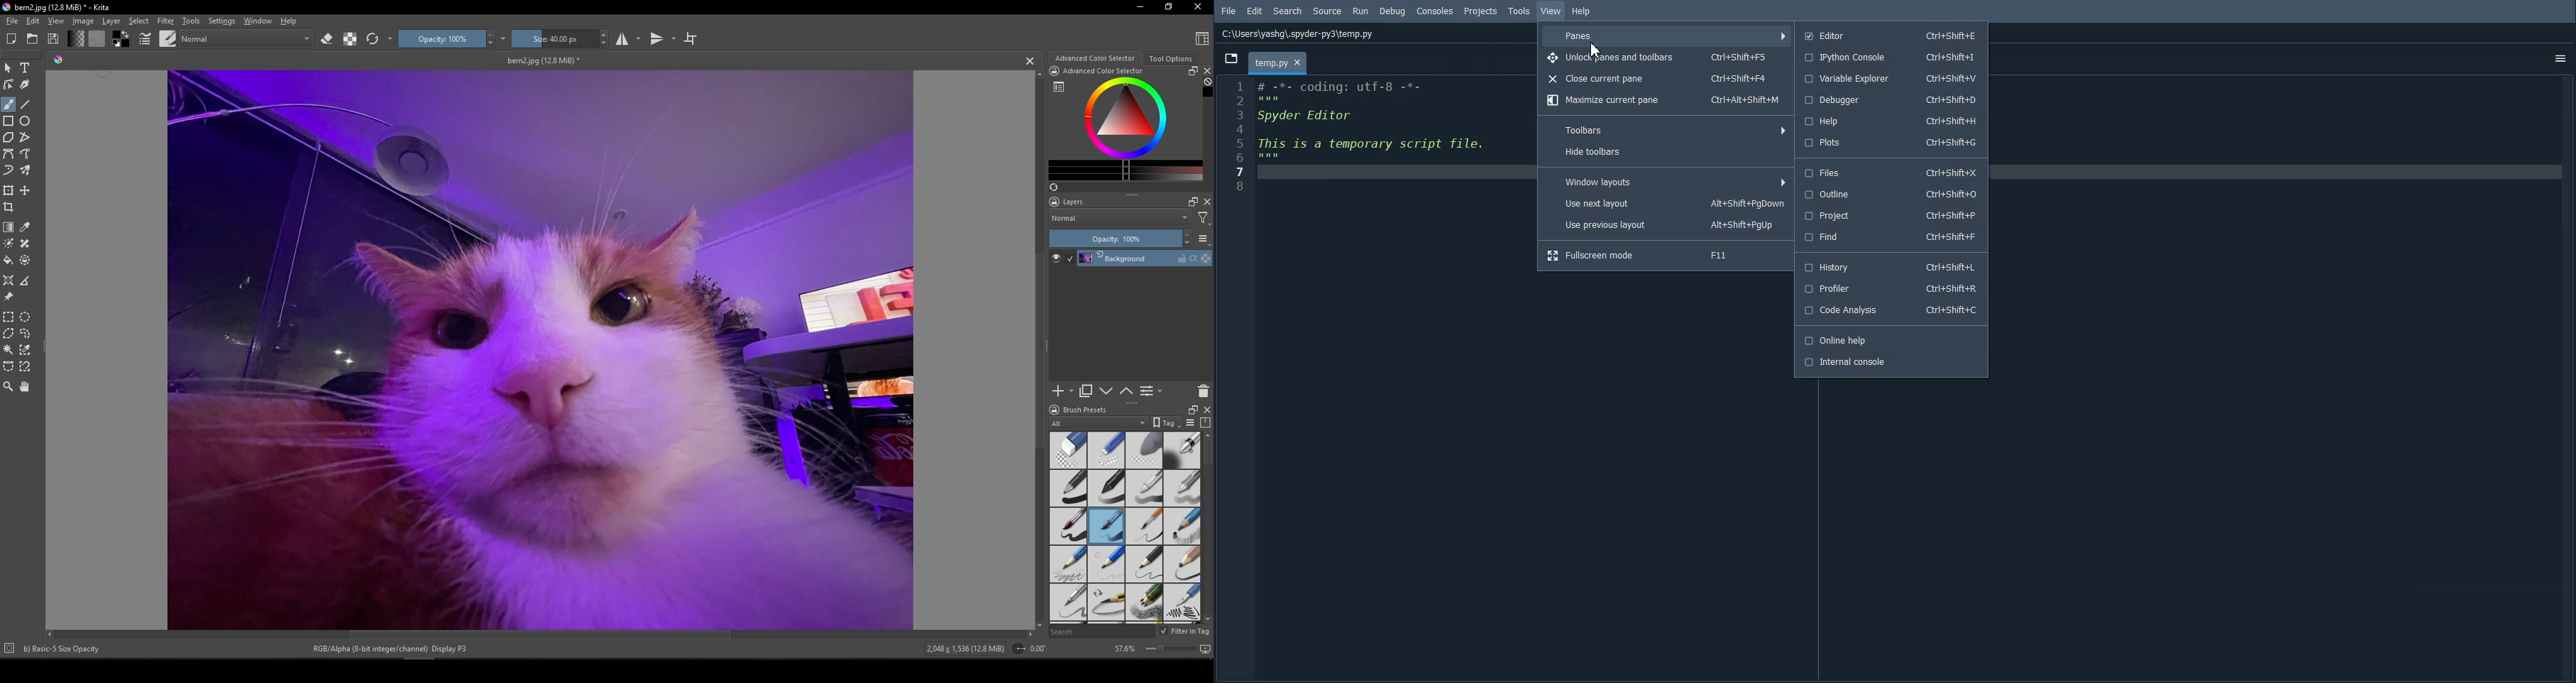 This screenshot has height=700, width=2576. What do you see at coordinates (968, 649) in the screenshot?
I see `Dimensions and size` at bounding box center [968, 649].